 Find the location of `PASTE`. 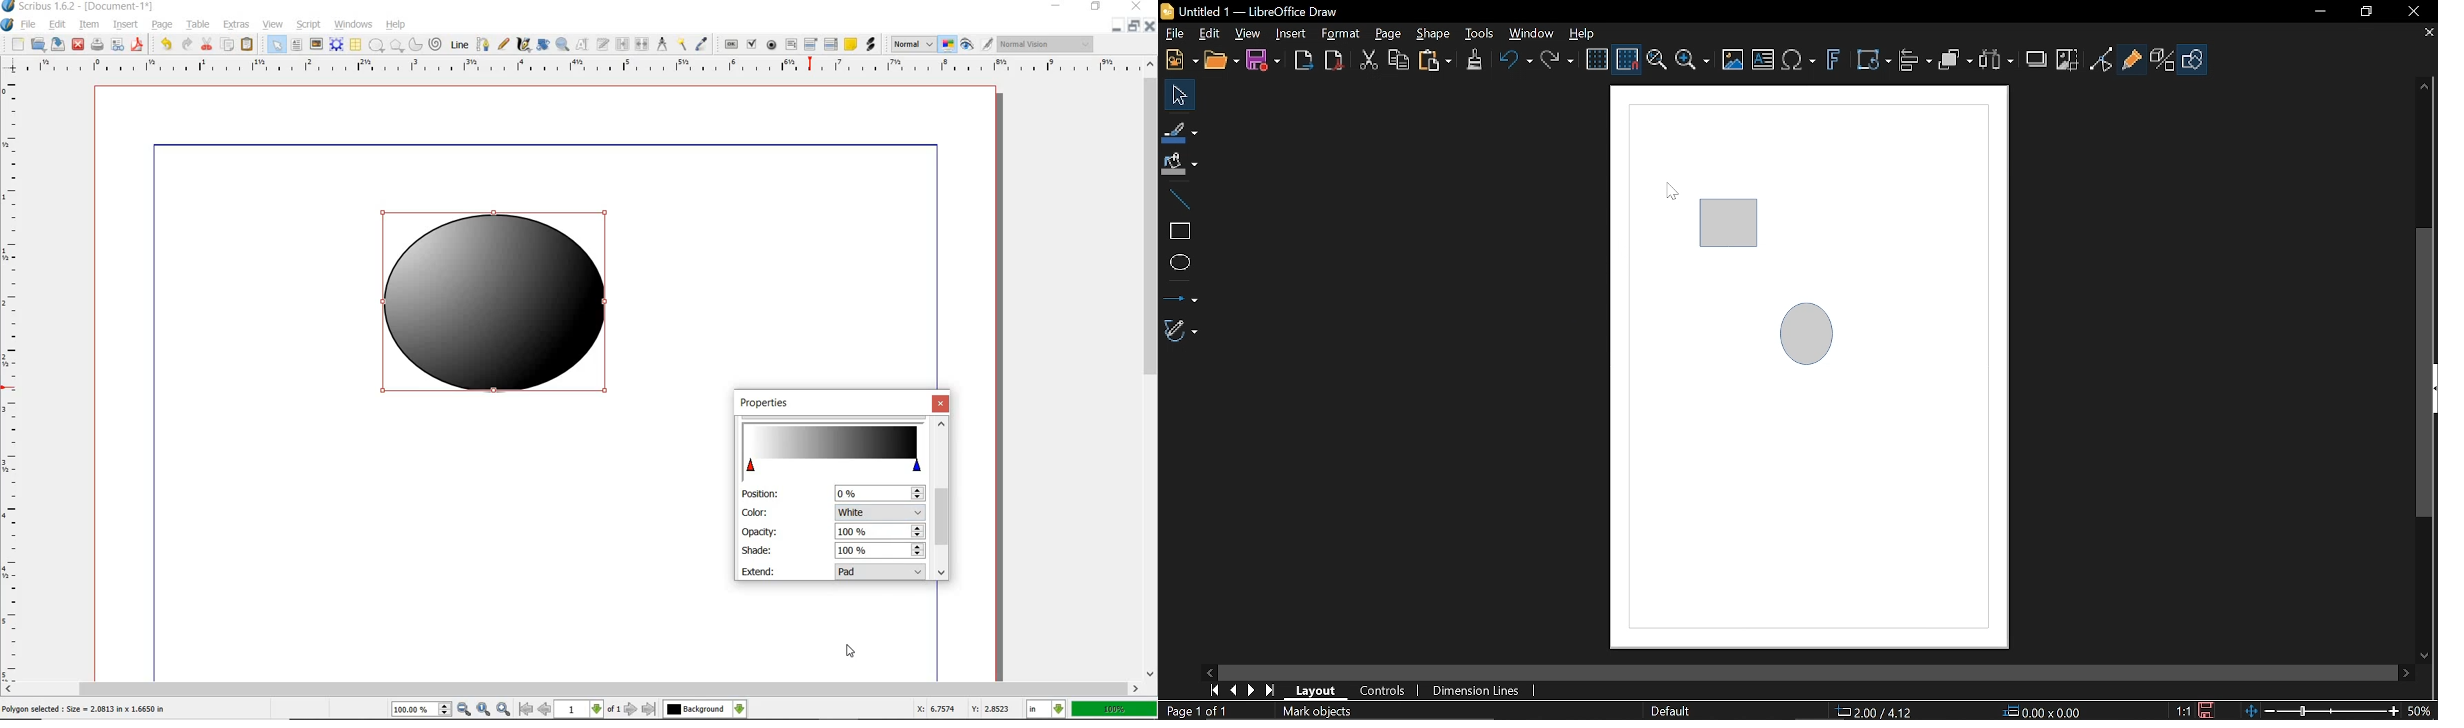

PASTE is located at coordinates (247, 46).